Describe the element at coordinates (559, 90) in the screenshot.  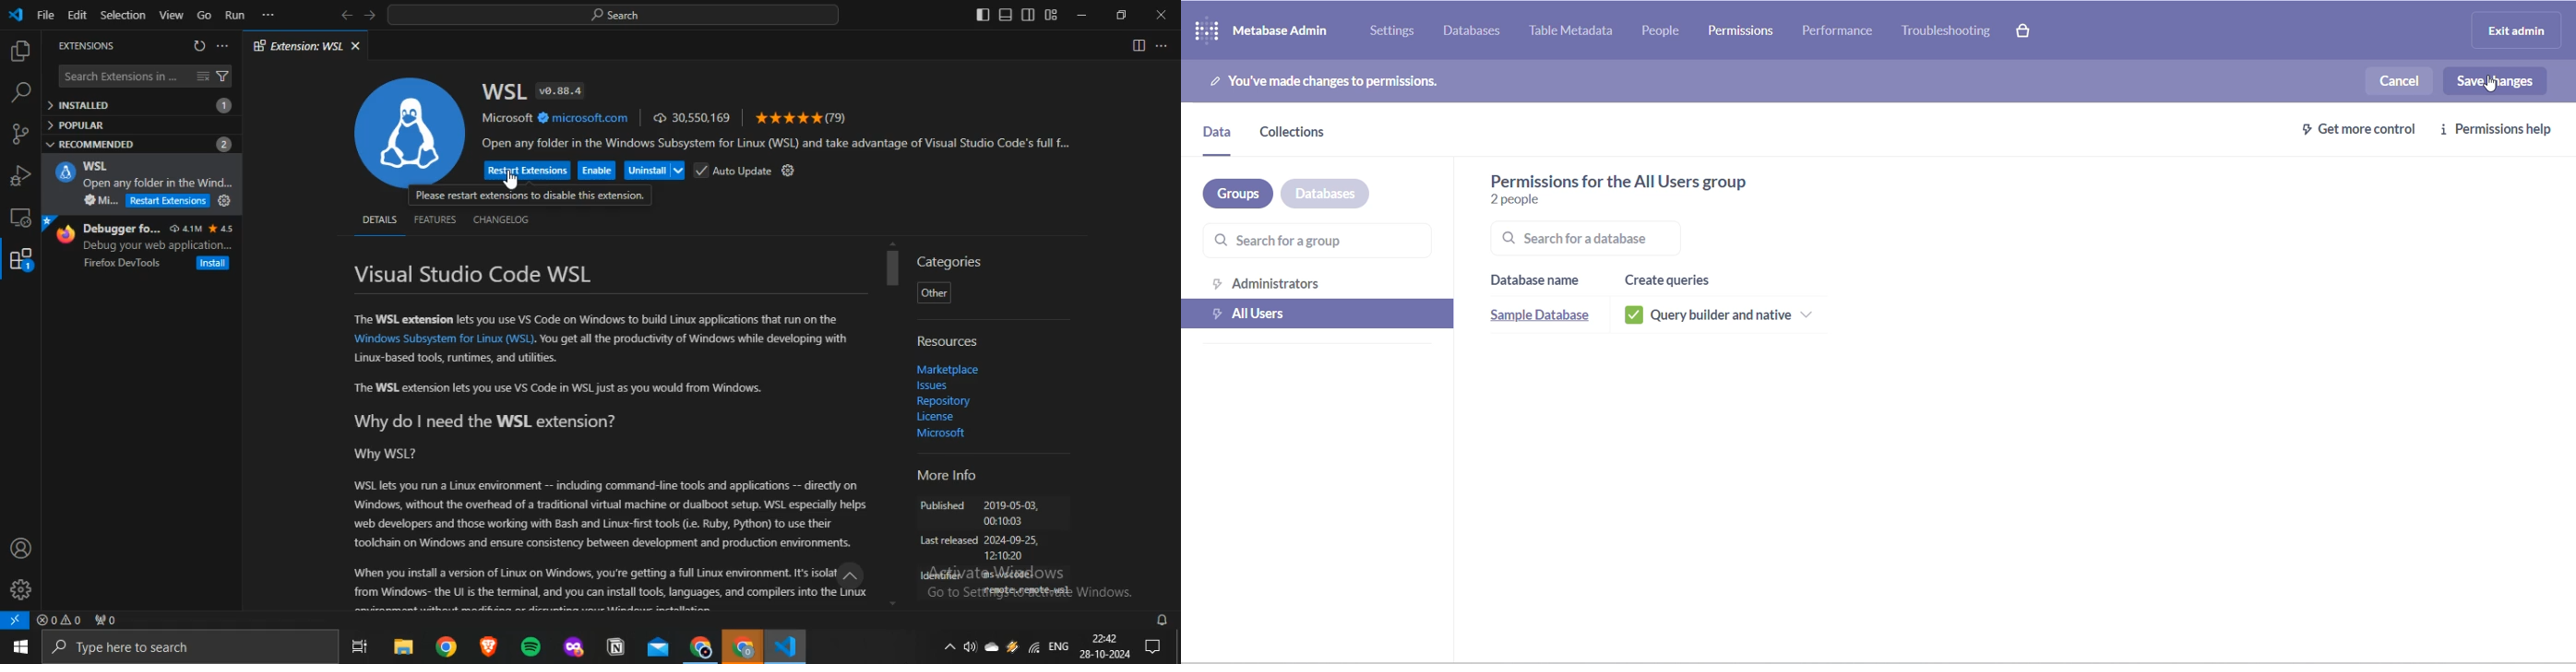
I see `v0.88.4` at that location.